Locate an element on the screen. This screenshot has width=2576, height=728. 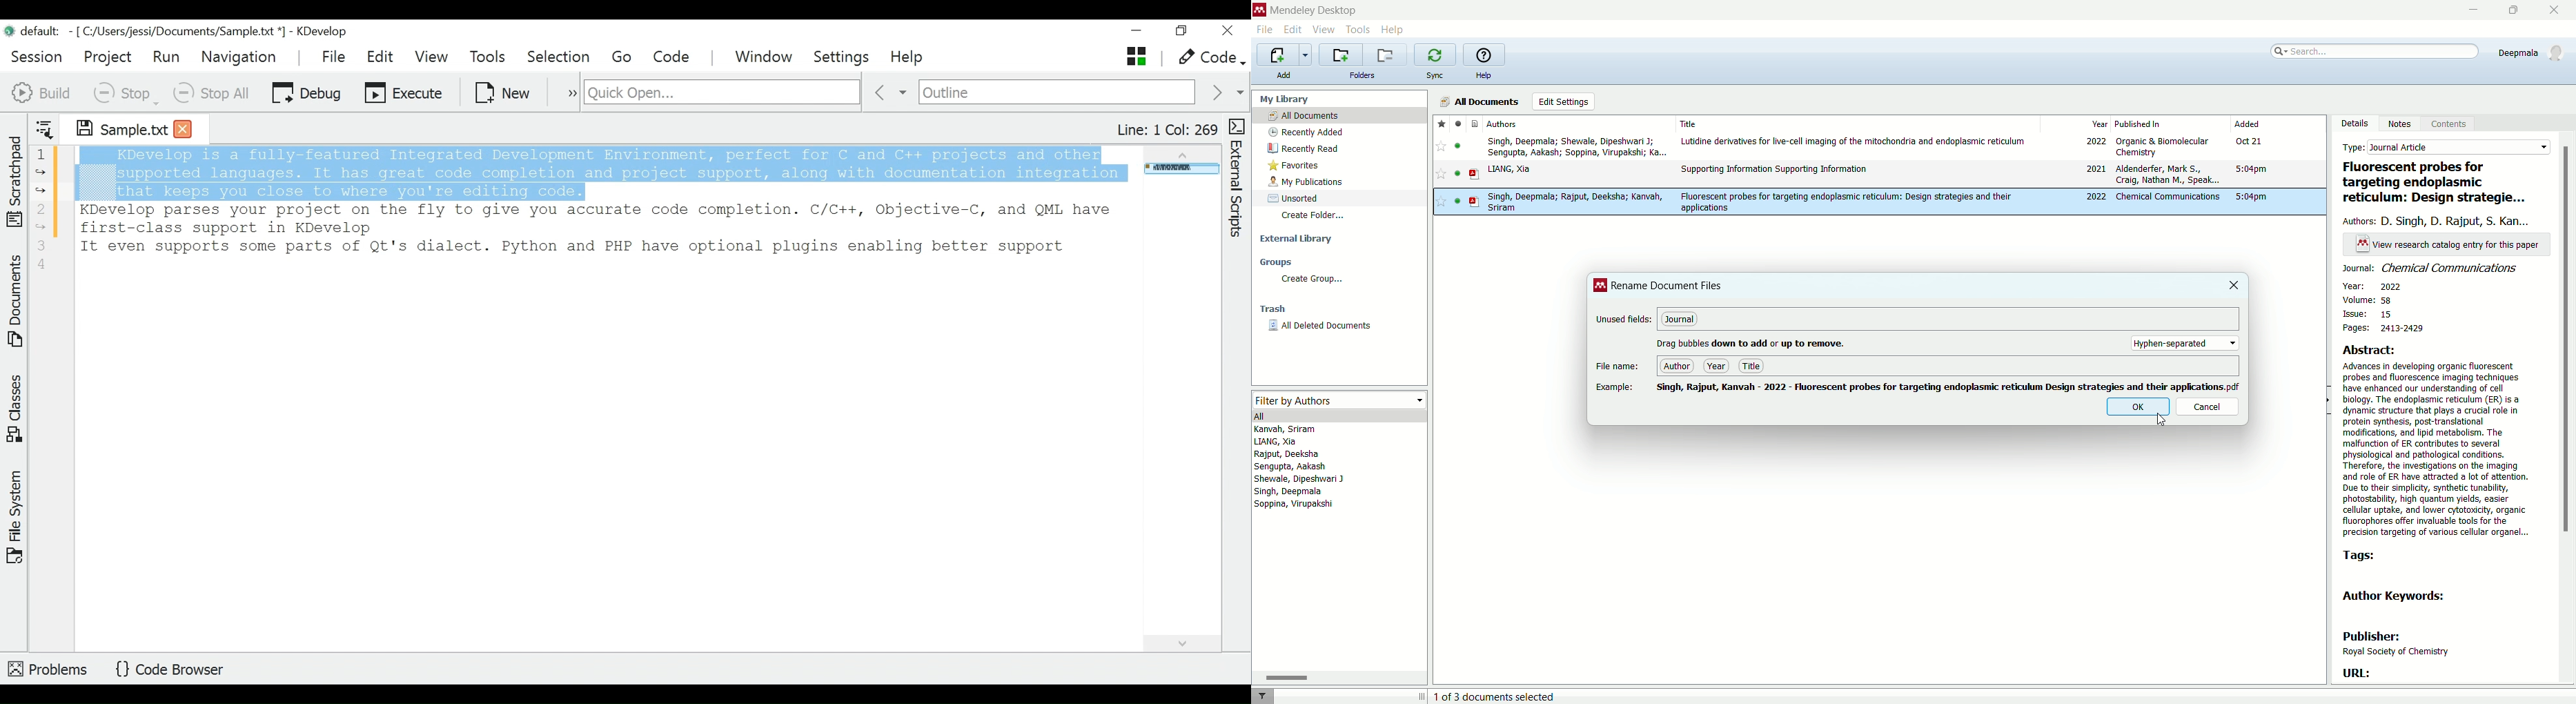
all documents is located at coordinates (1480, 100).